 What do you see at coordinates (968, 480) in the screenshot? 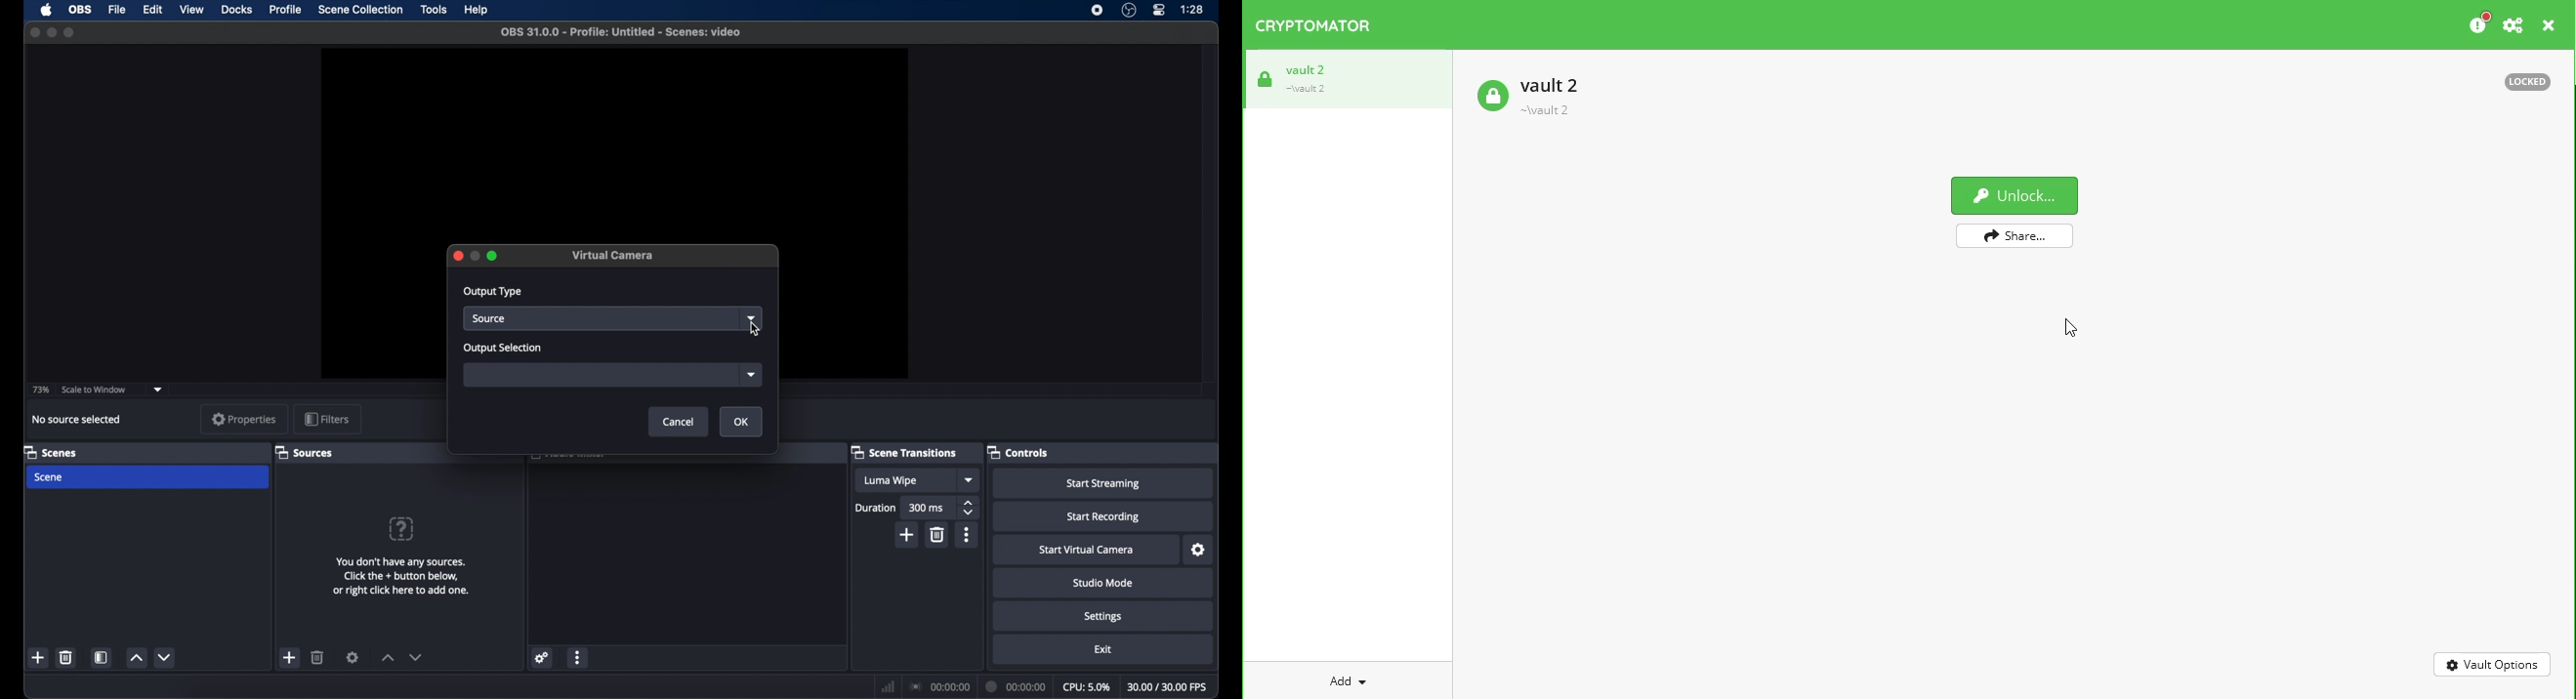
I see `dropdown` at bounding box center [968, 480].